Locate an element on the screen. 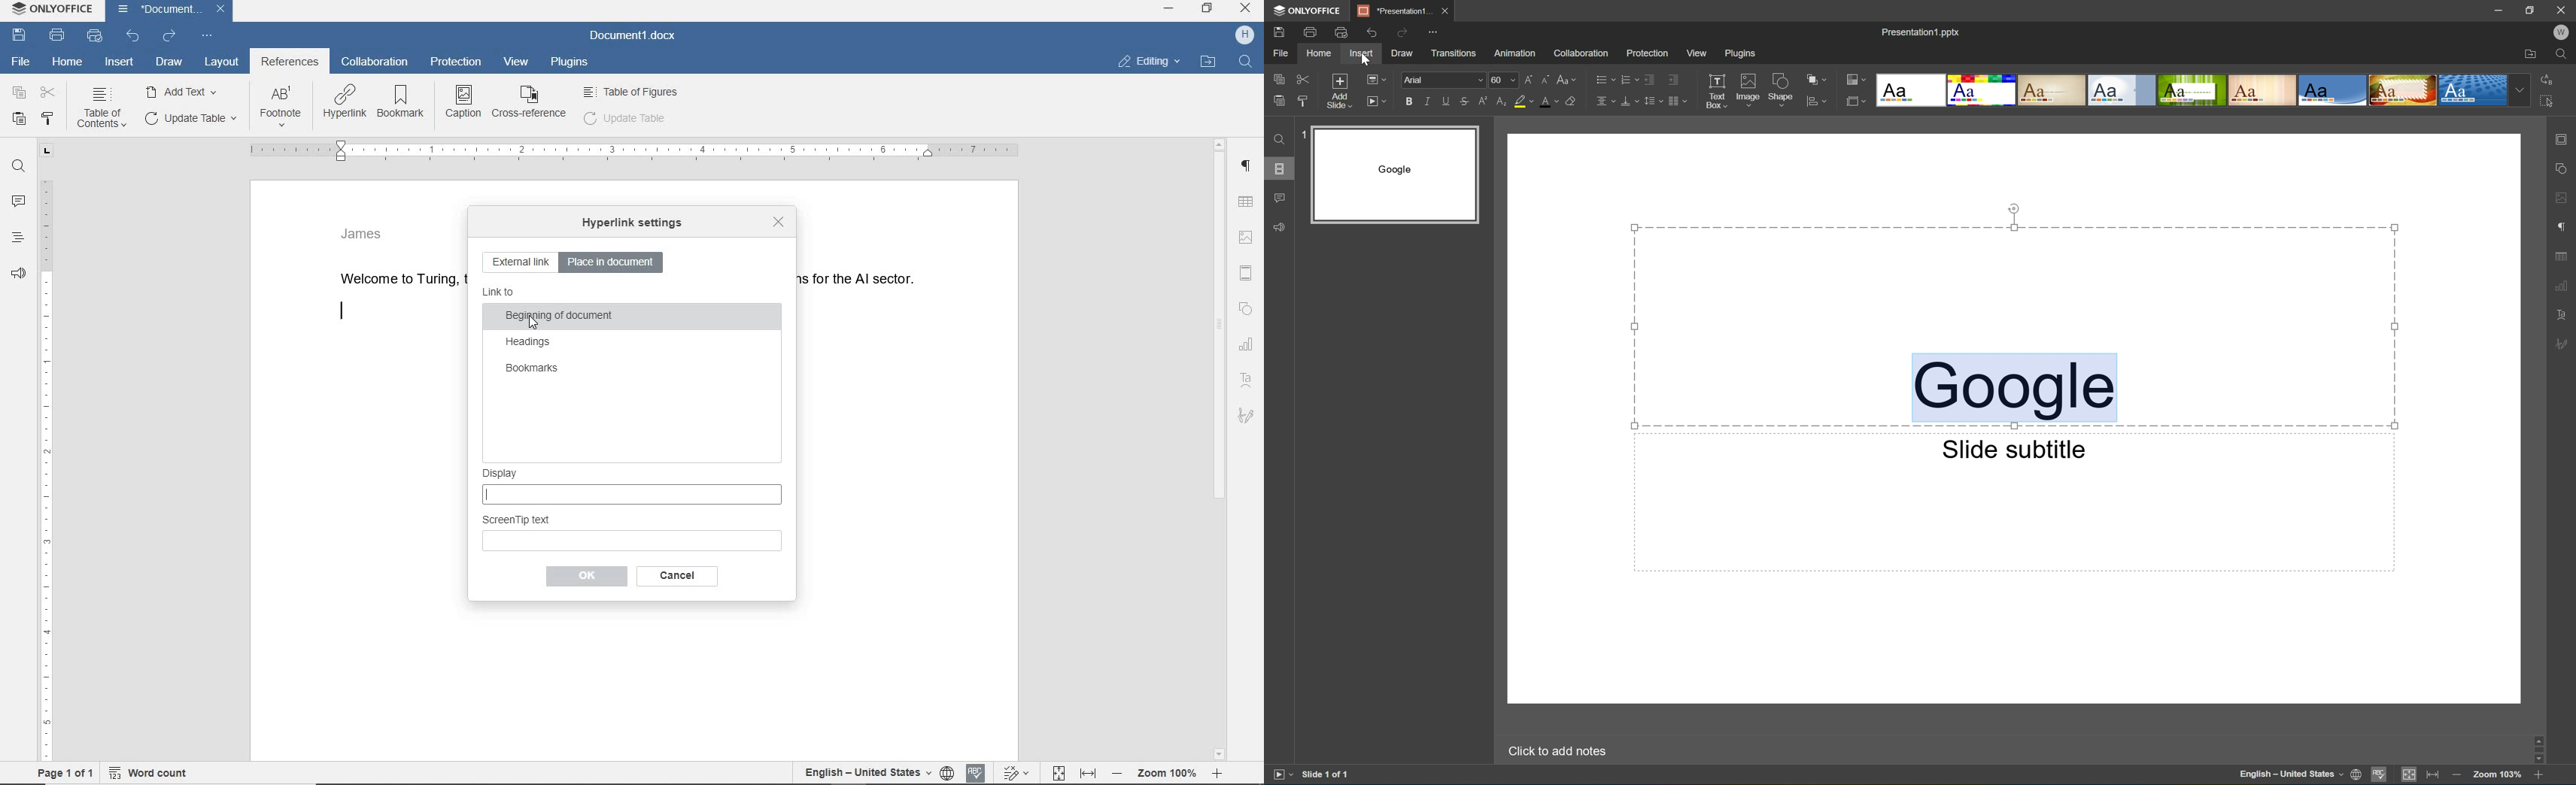 The height and width of the screenshot is (812, 2576). Google Selected is located at coordinates (2012, 388).